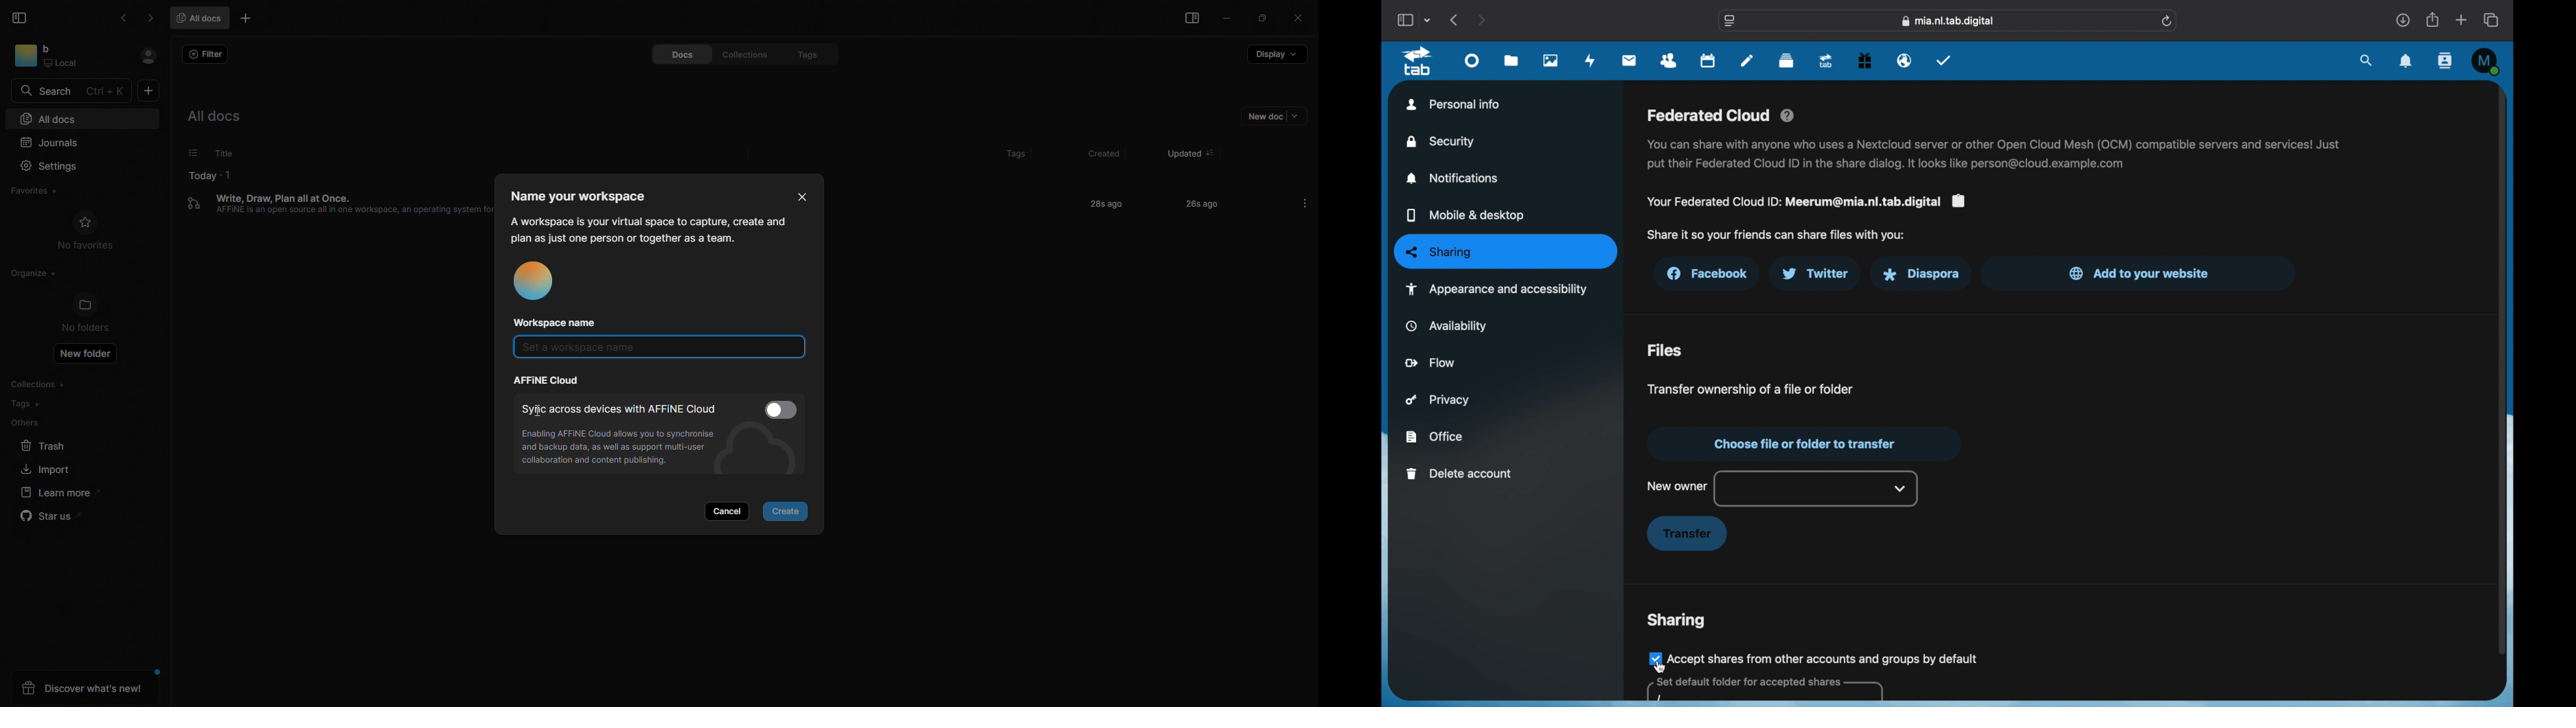 The width and height of the screenshot is (2576, 728). Describe the element at coordinates (1687, 534) in the screenshot. I see `transfer` at that location.